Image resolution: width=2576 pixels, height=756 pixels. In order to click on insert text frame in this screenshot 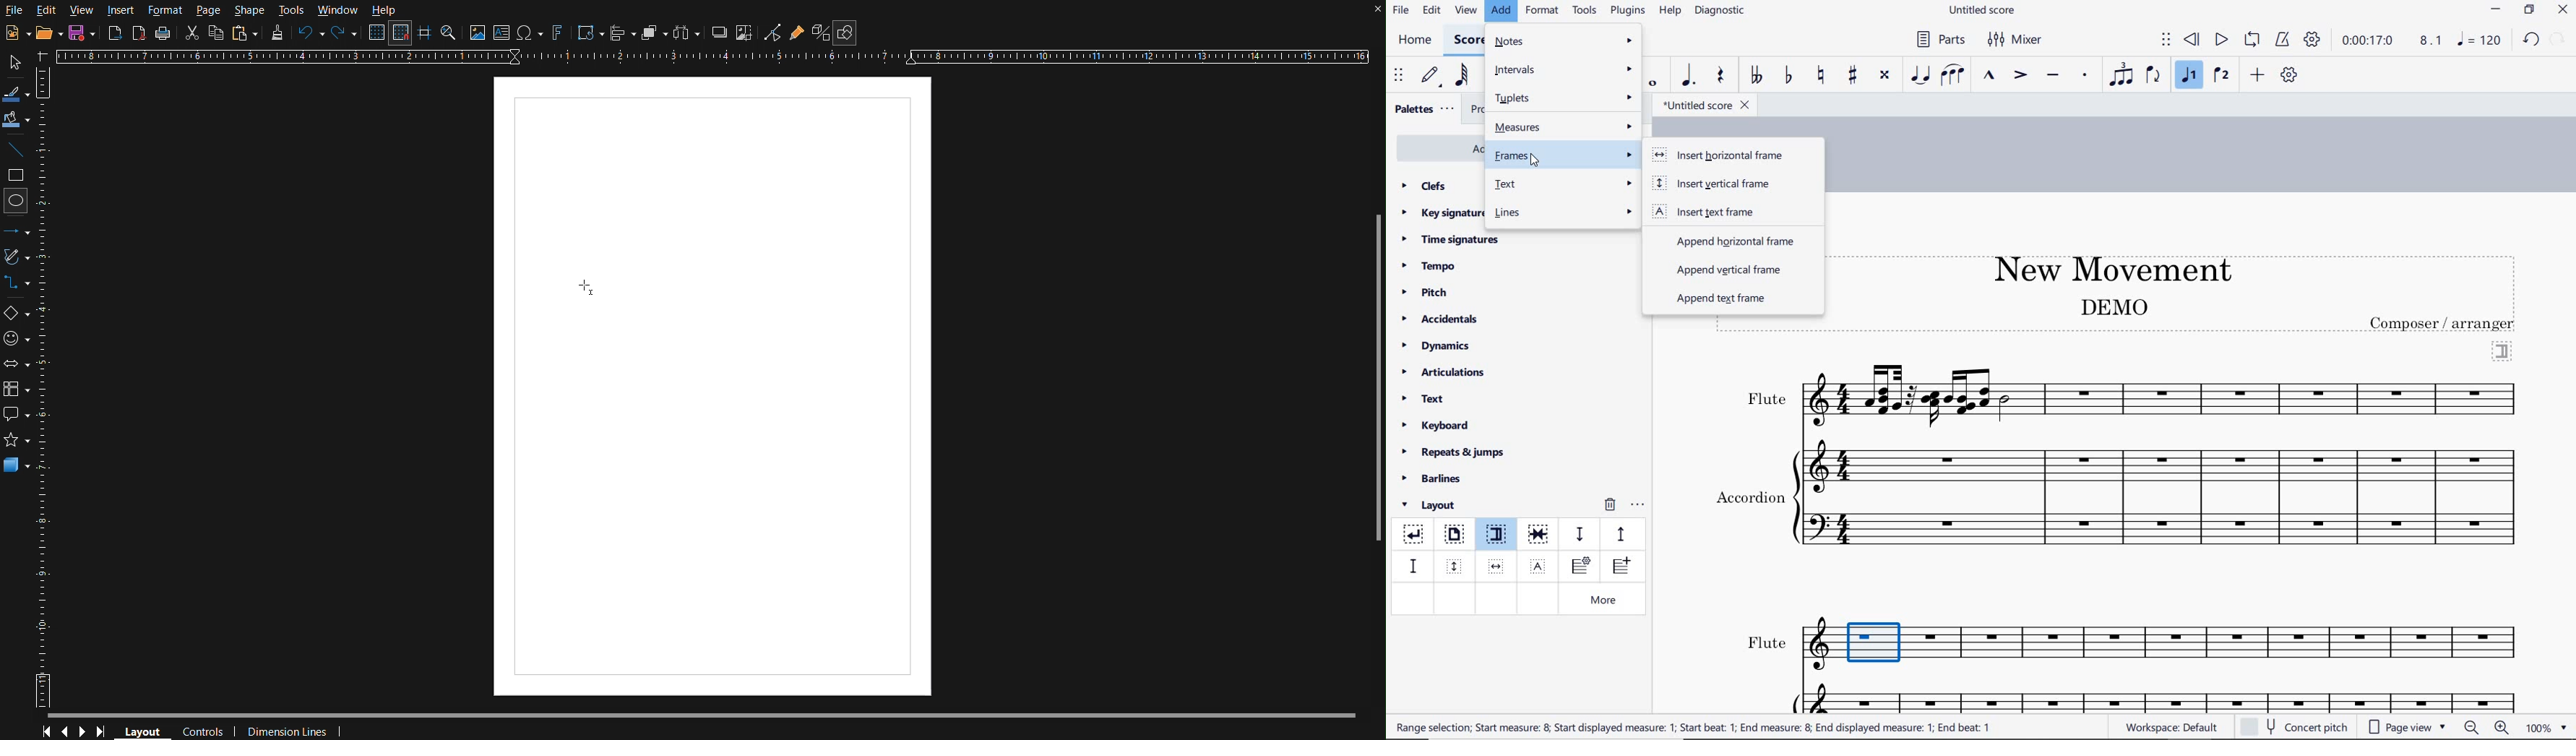, I will do `click(1540, 565)`.